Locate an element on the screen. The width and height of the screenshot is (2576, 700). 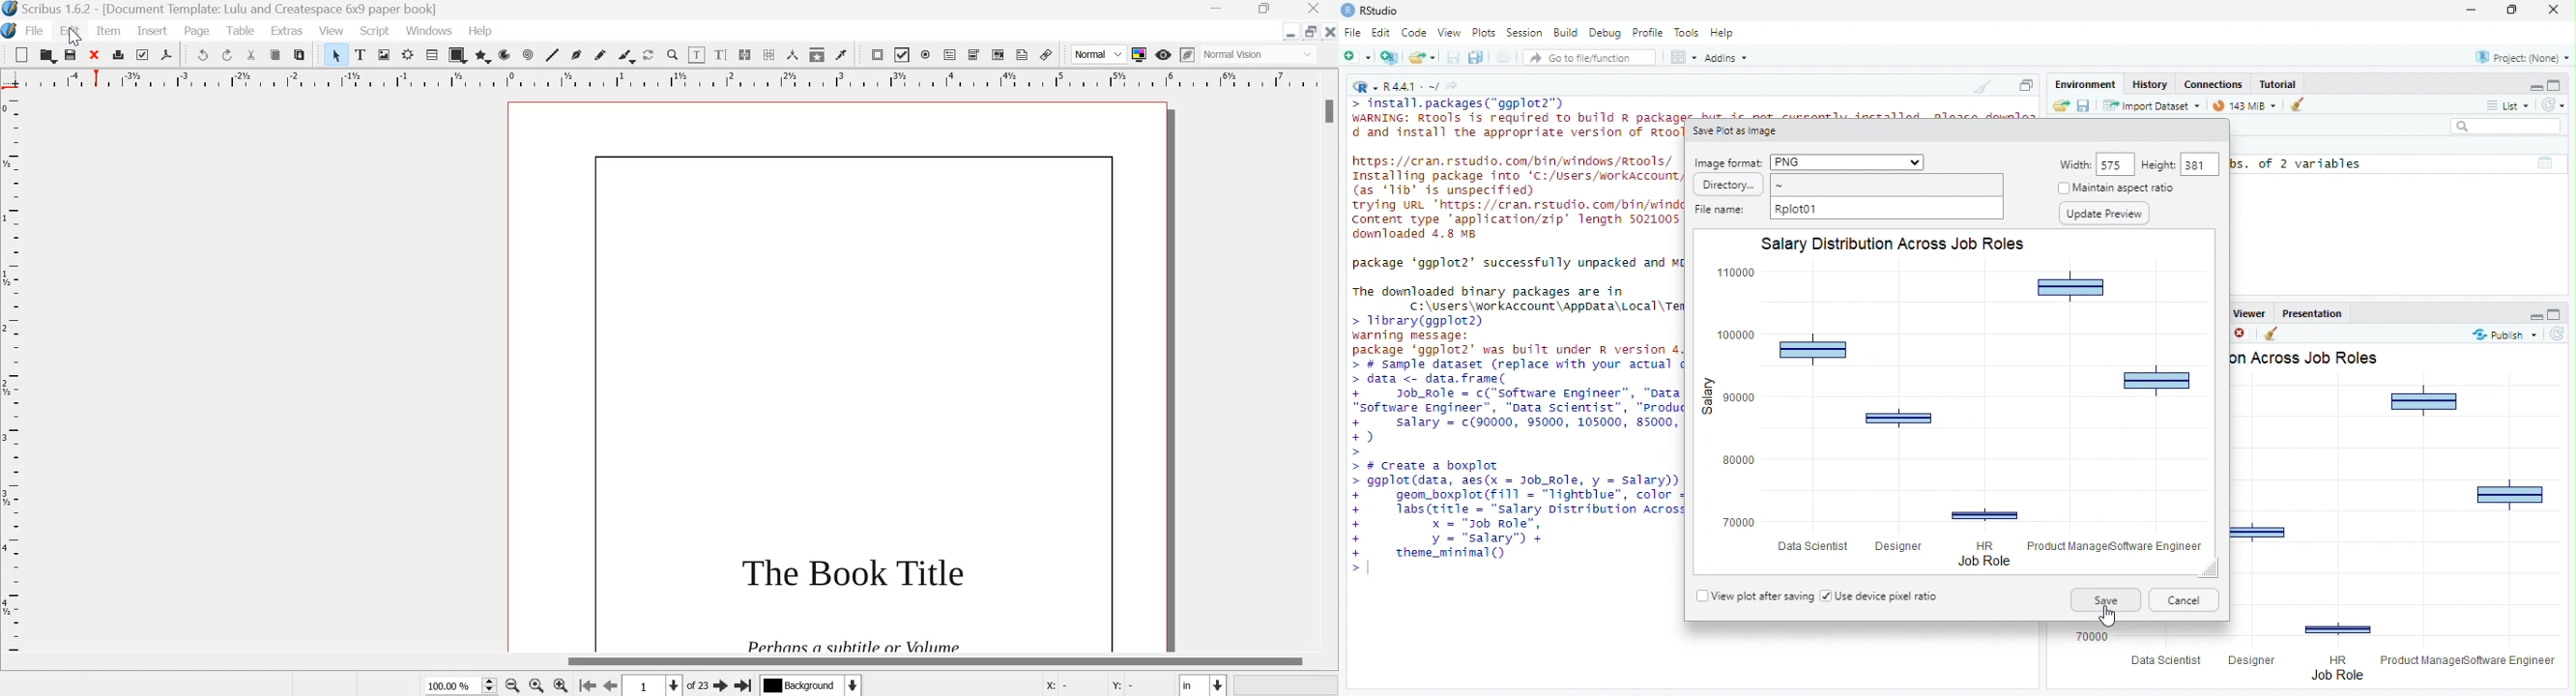
Width : 575 is located at coordinates (2096, 164).